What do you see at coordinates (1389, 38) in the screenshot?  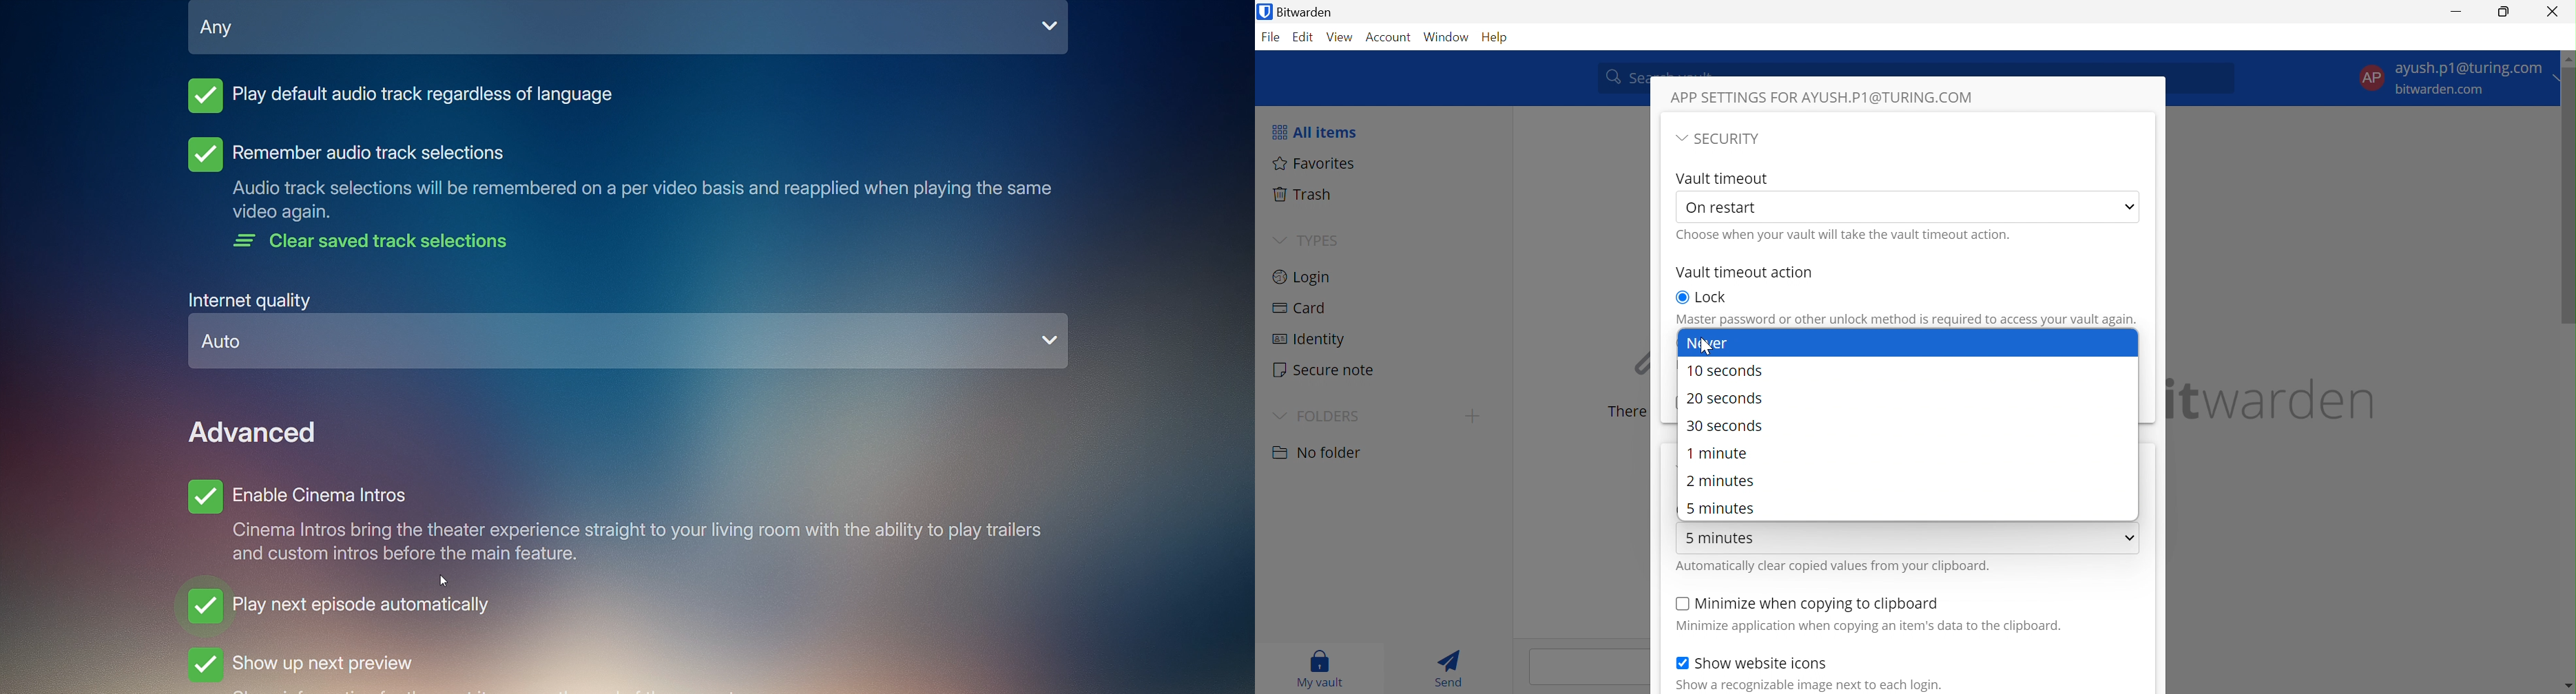 I see `Account` at bounding box center [1389, 38].